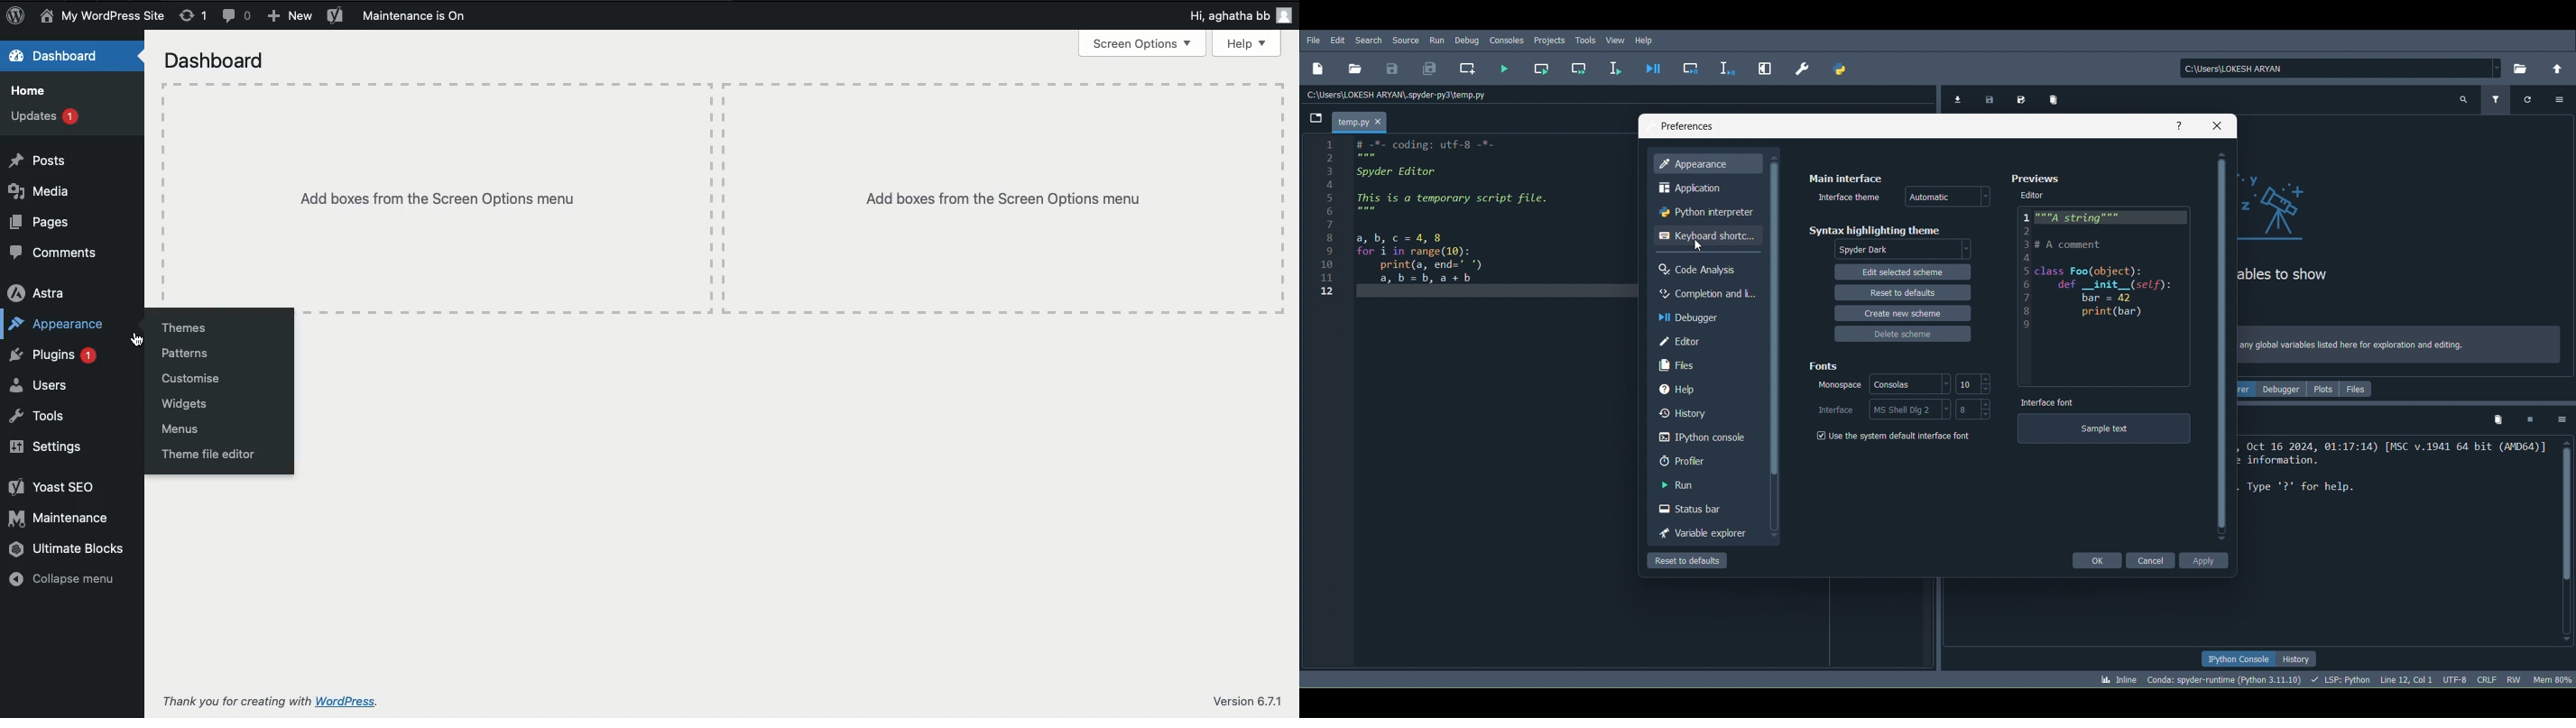  Describe the element at coordinates (40, 293) in the screenshot. I see `Astra` at that location.